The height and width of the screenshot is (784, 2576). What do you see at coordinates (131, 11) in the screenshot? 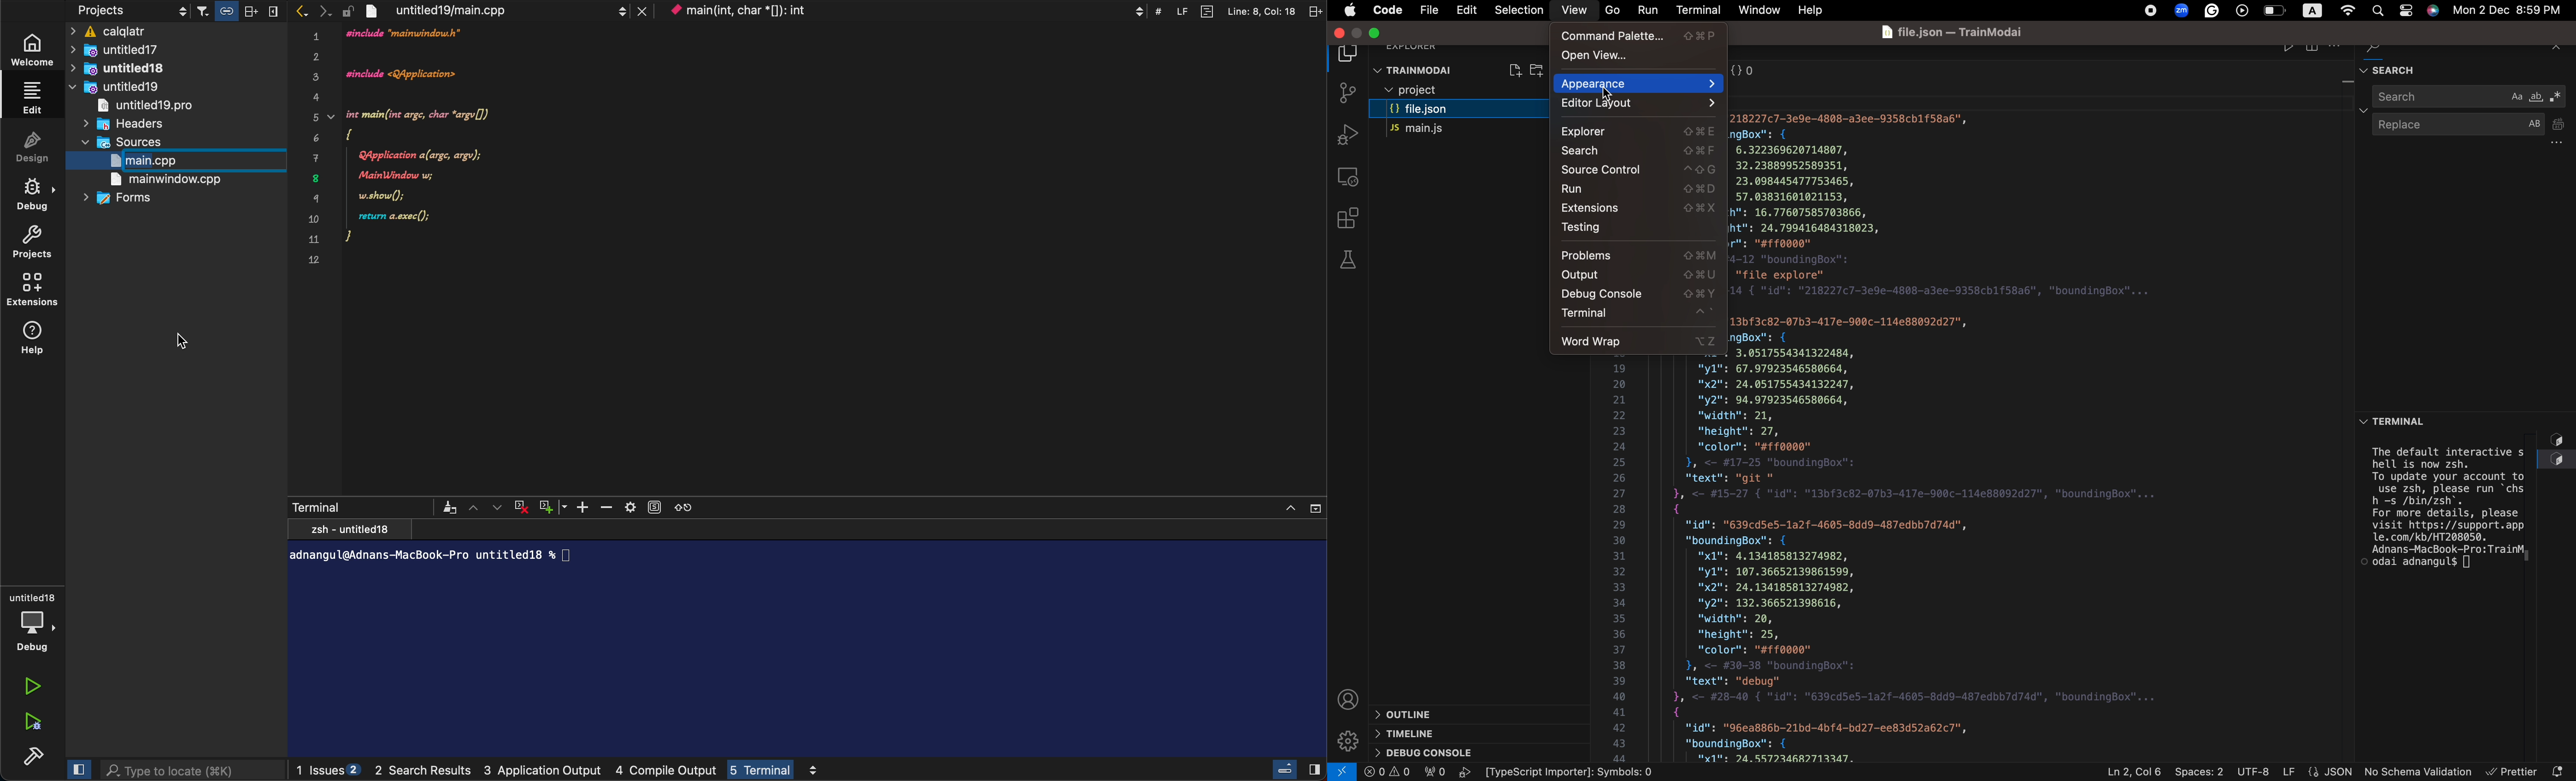
I see `projects` at bounding box center [131, 11].